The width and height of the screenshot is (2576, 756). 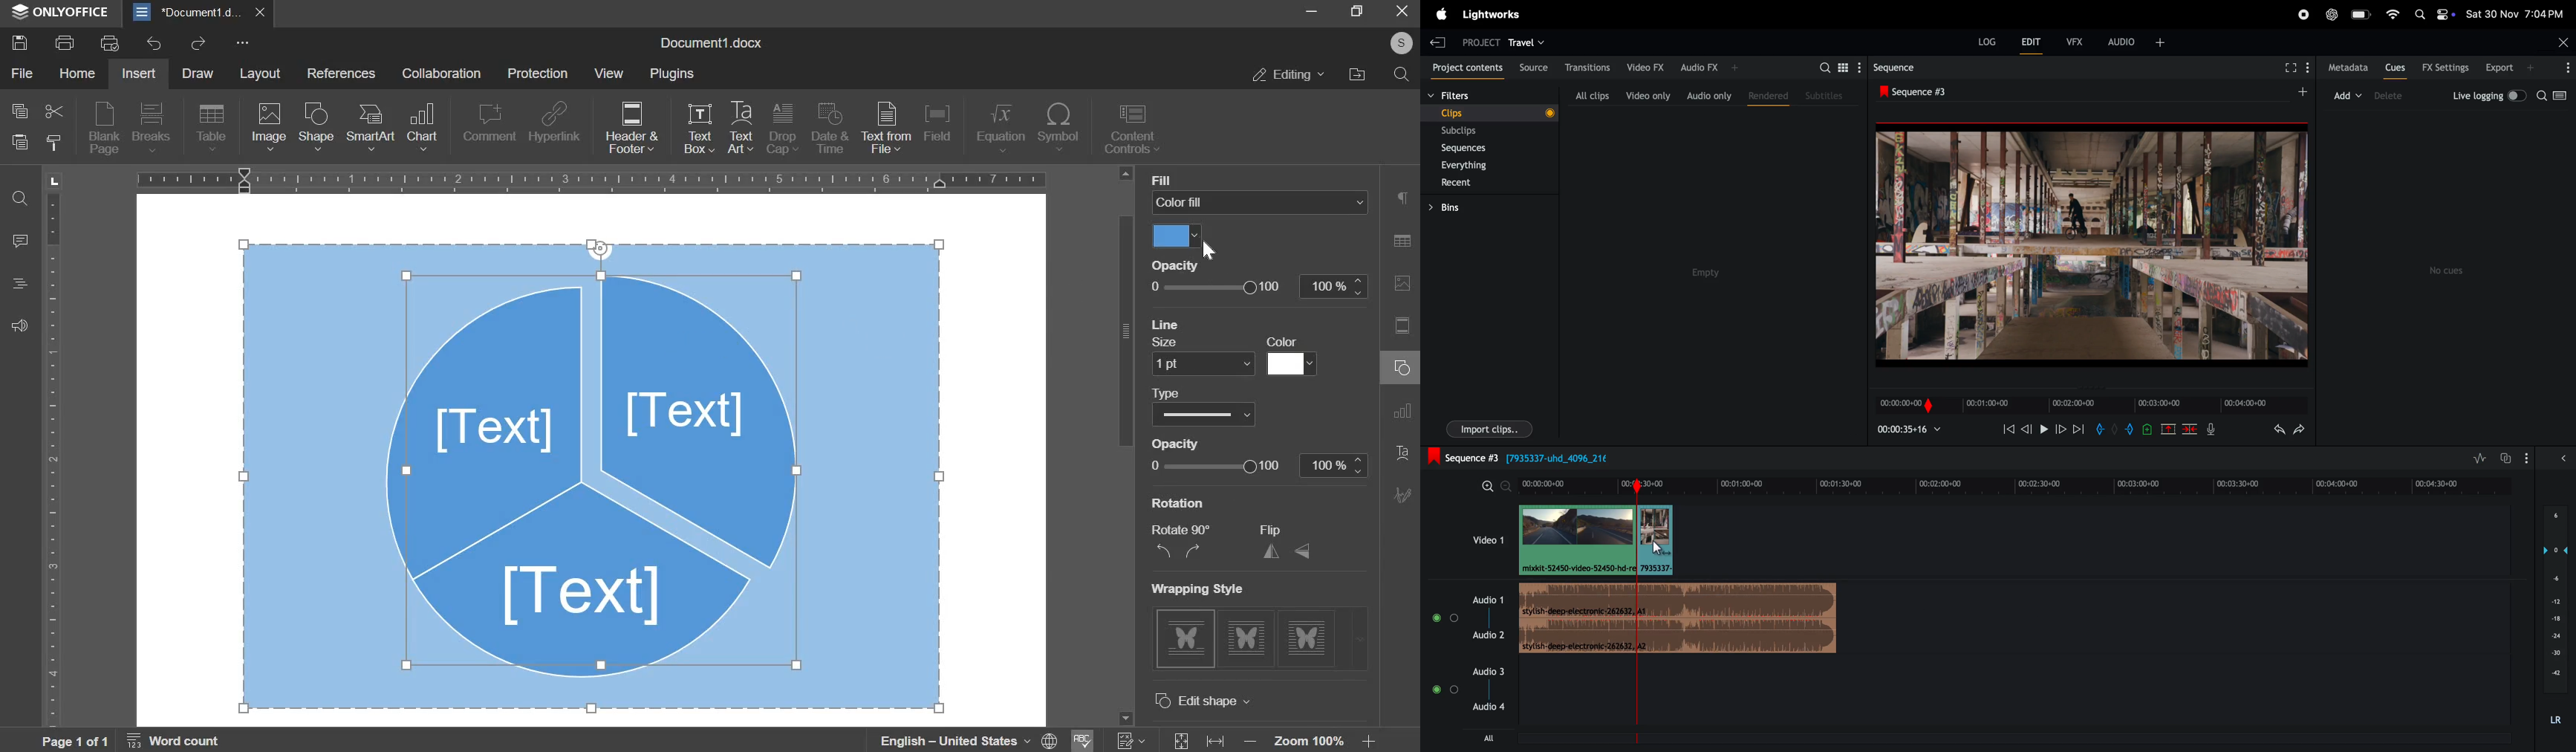 I want to click on Heading panel, so click(x=23, y=282).